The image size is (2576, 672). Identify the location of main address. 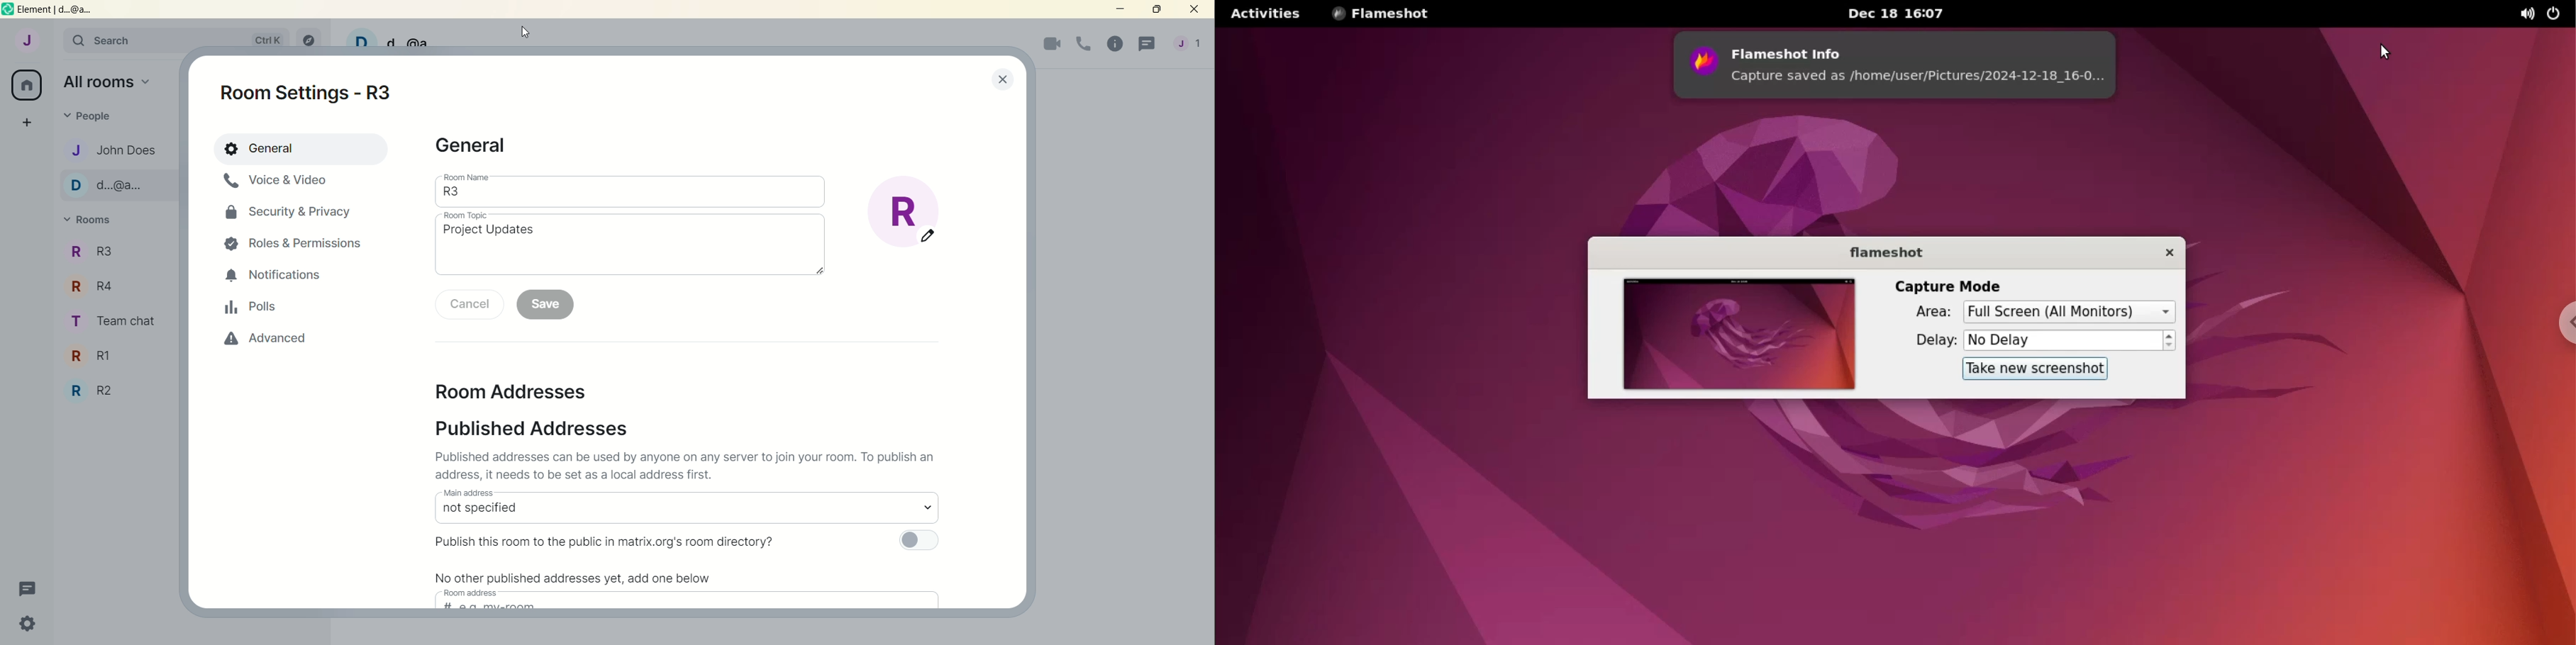
(467, 493).